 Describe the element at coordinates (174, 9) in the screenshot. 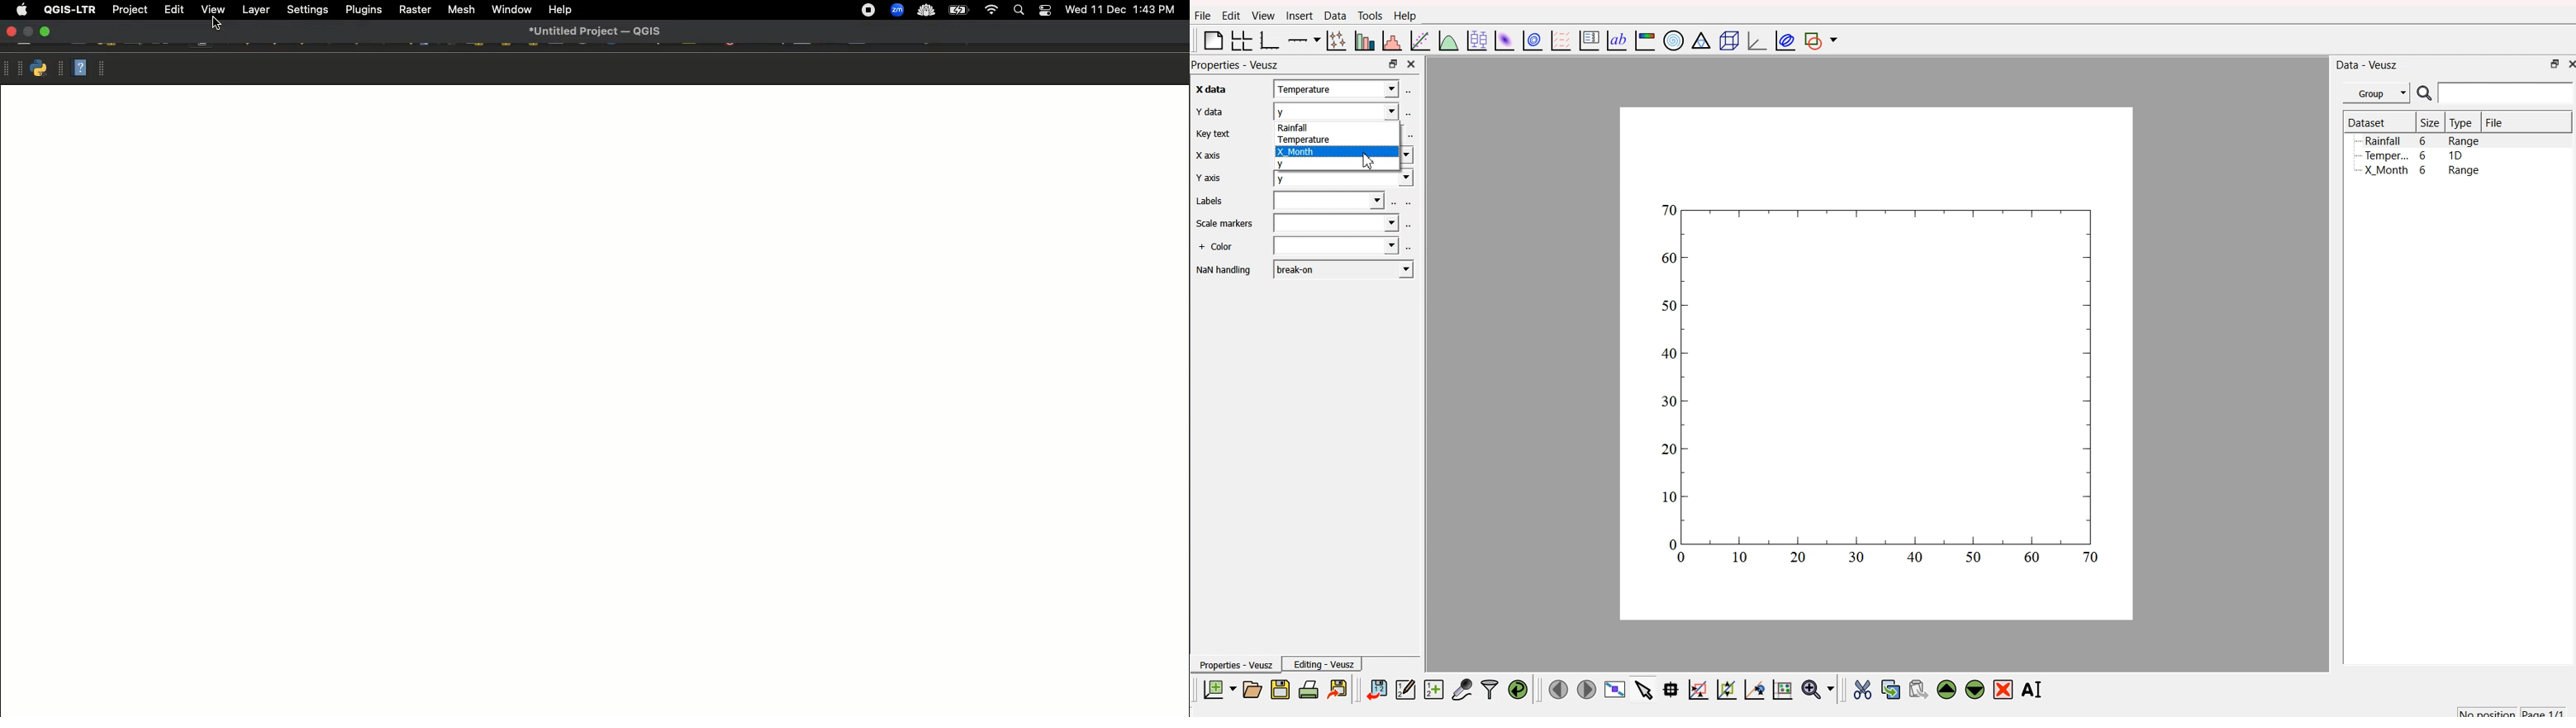

I see `Edit` at that location.